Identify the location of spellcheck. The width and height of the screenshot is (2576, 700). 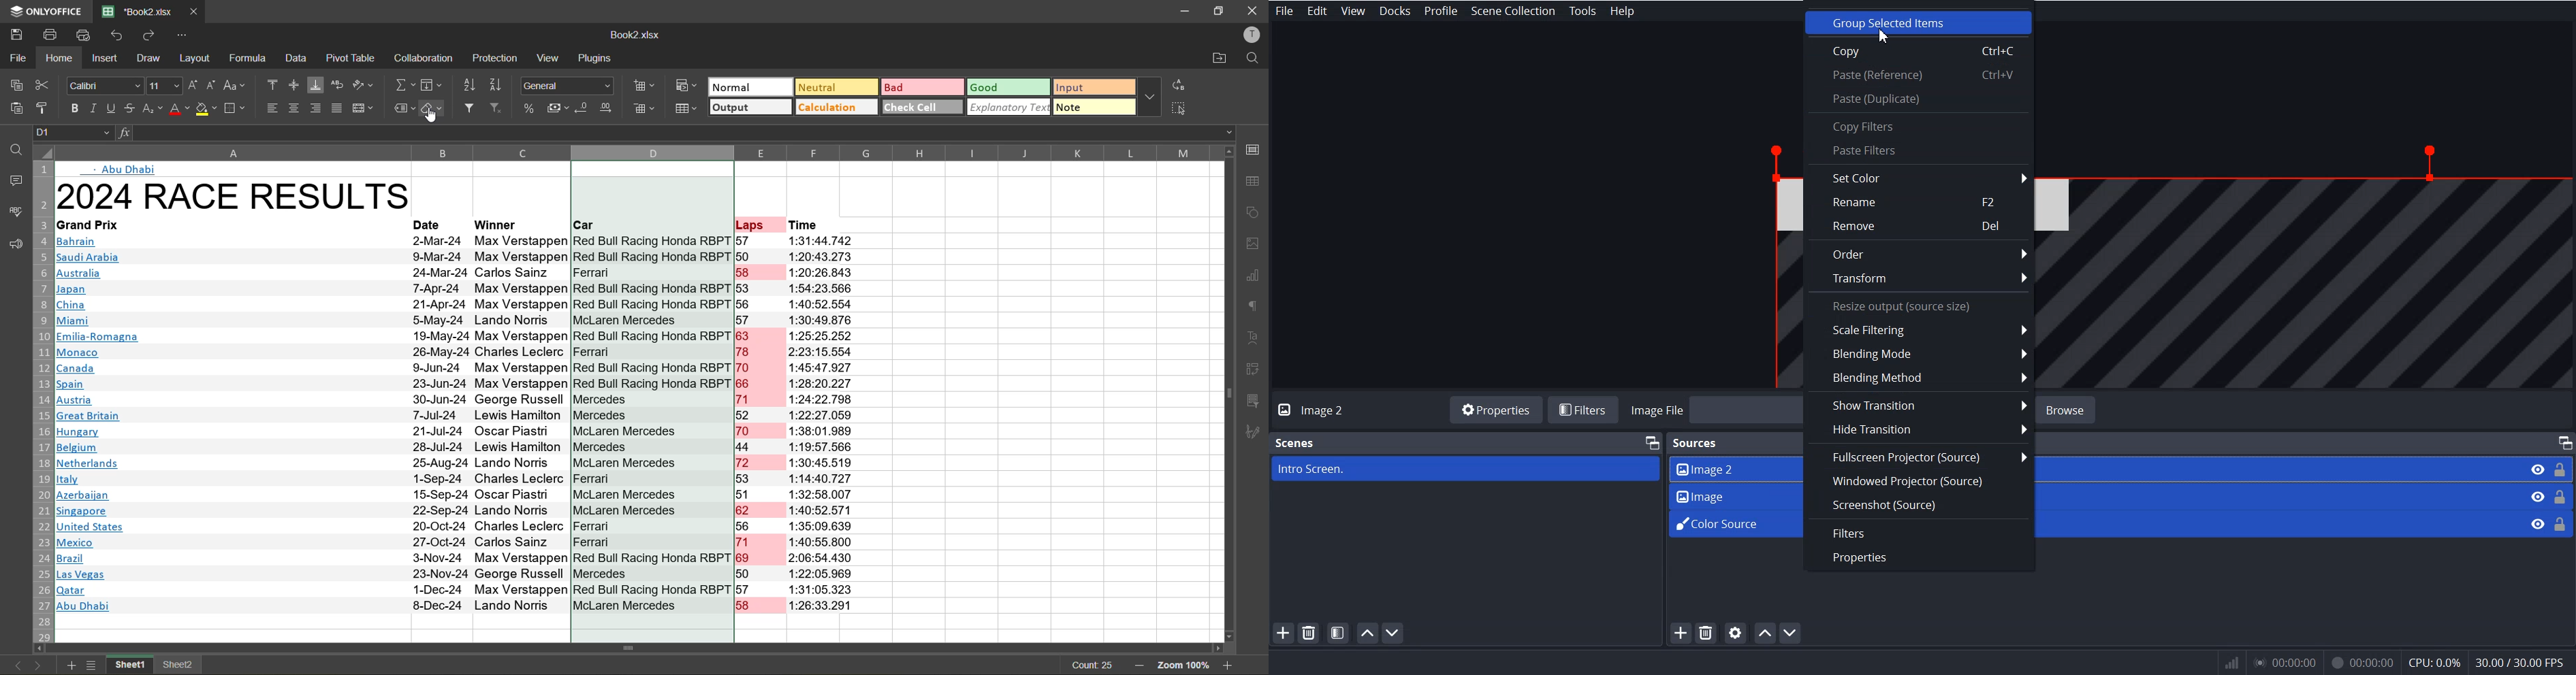
(15, 211).